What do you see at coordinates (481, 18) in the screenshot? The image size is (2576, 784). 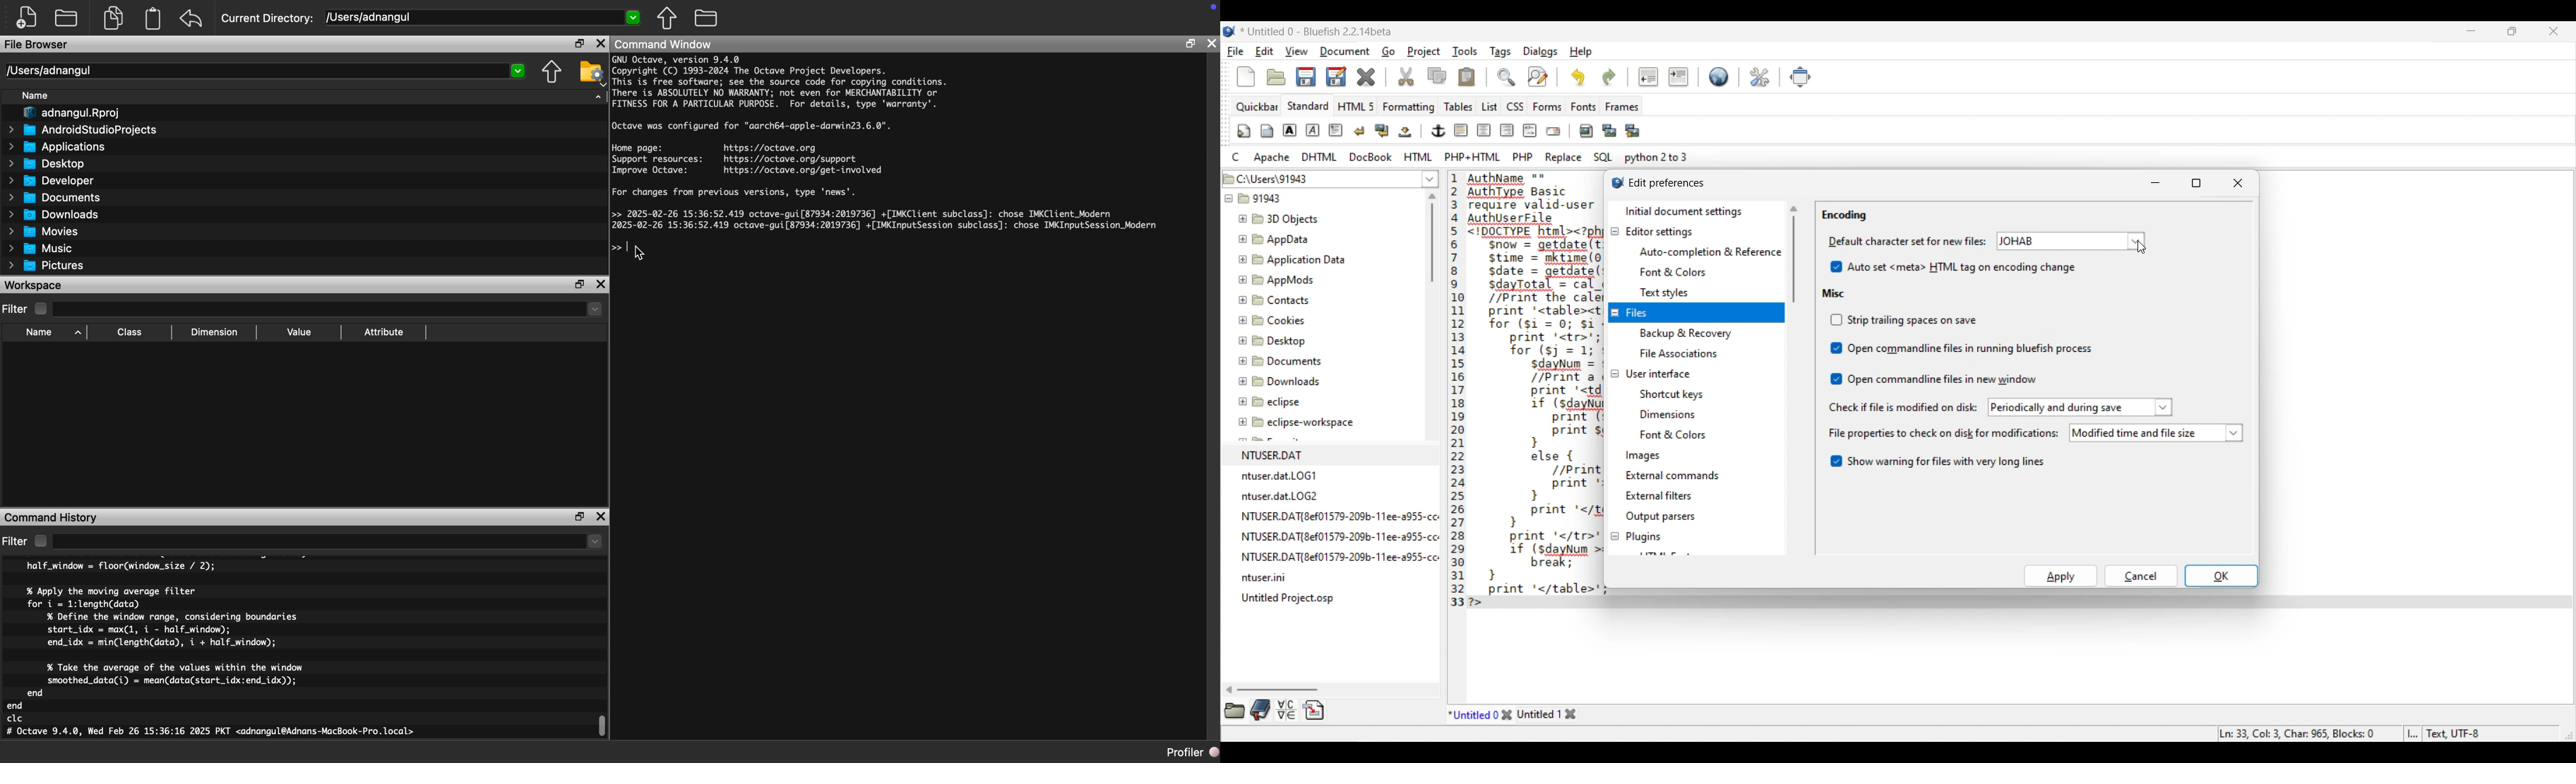 I see `/Users/adnangul ` at bounding box center [481, 18].